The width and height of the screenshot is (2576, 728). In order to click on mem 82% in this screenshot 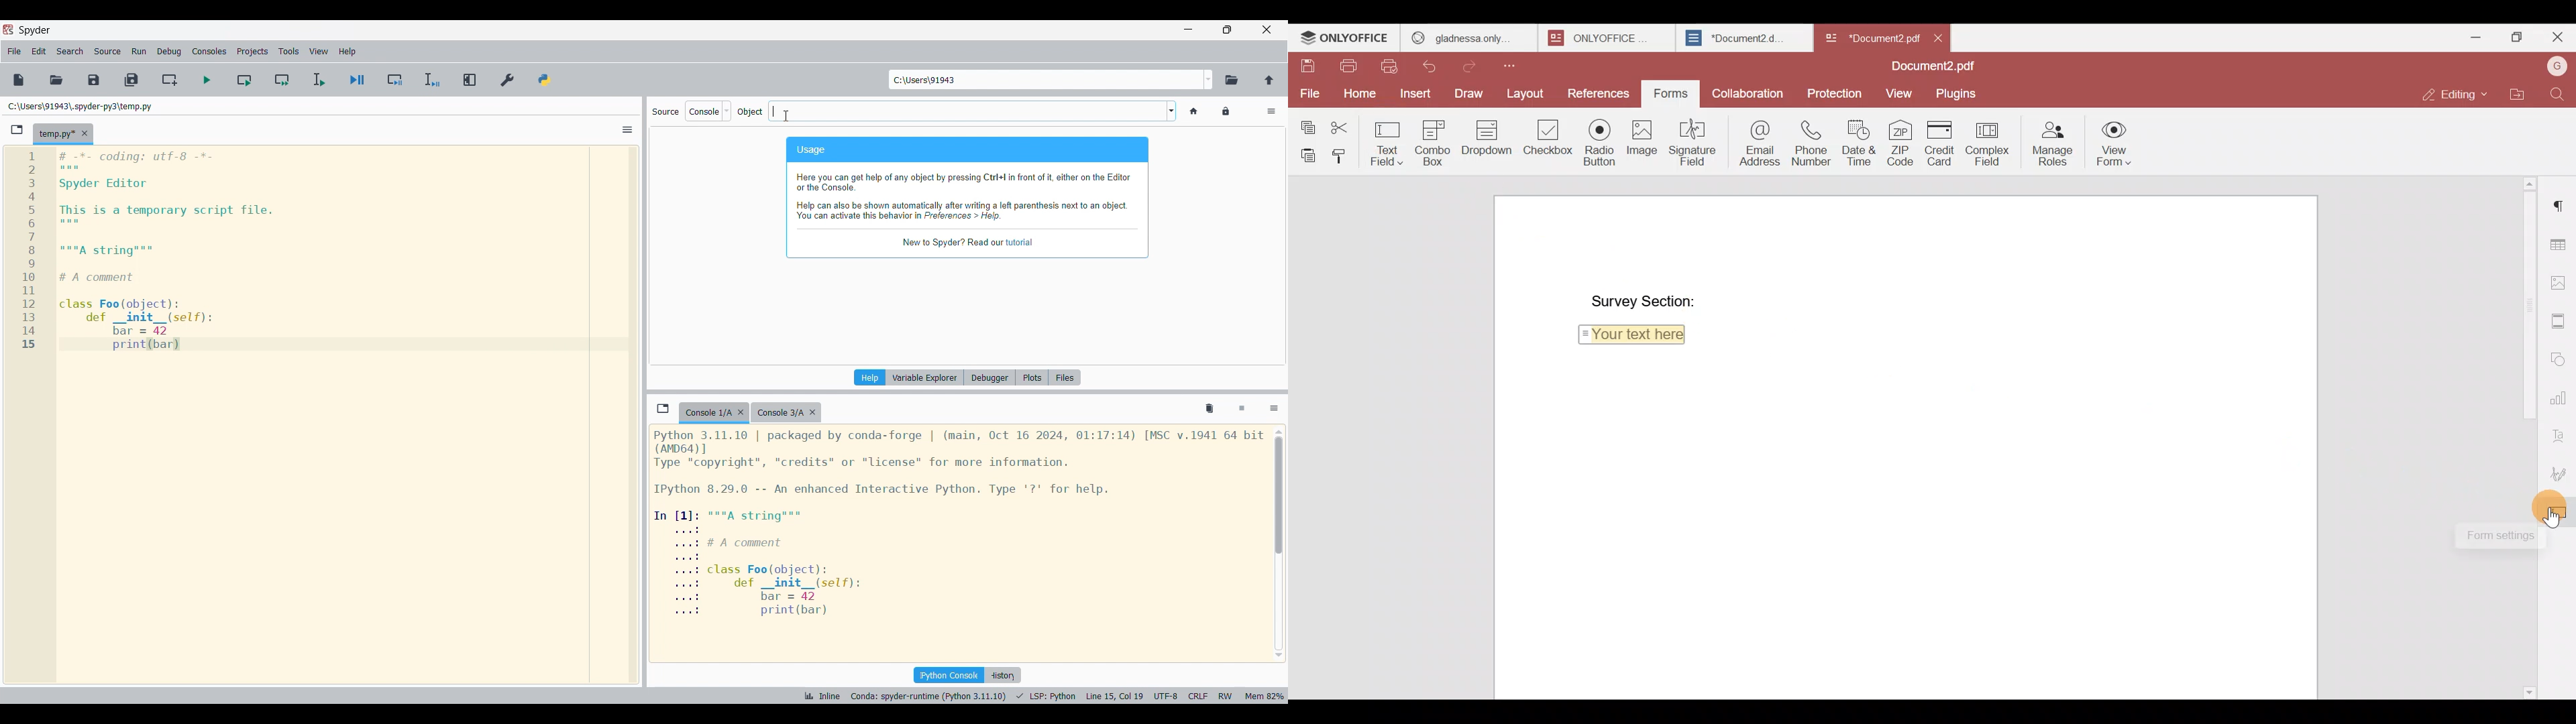, I will do `click(1267, 694)`.